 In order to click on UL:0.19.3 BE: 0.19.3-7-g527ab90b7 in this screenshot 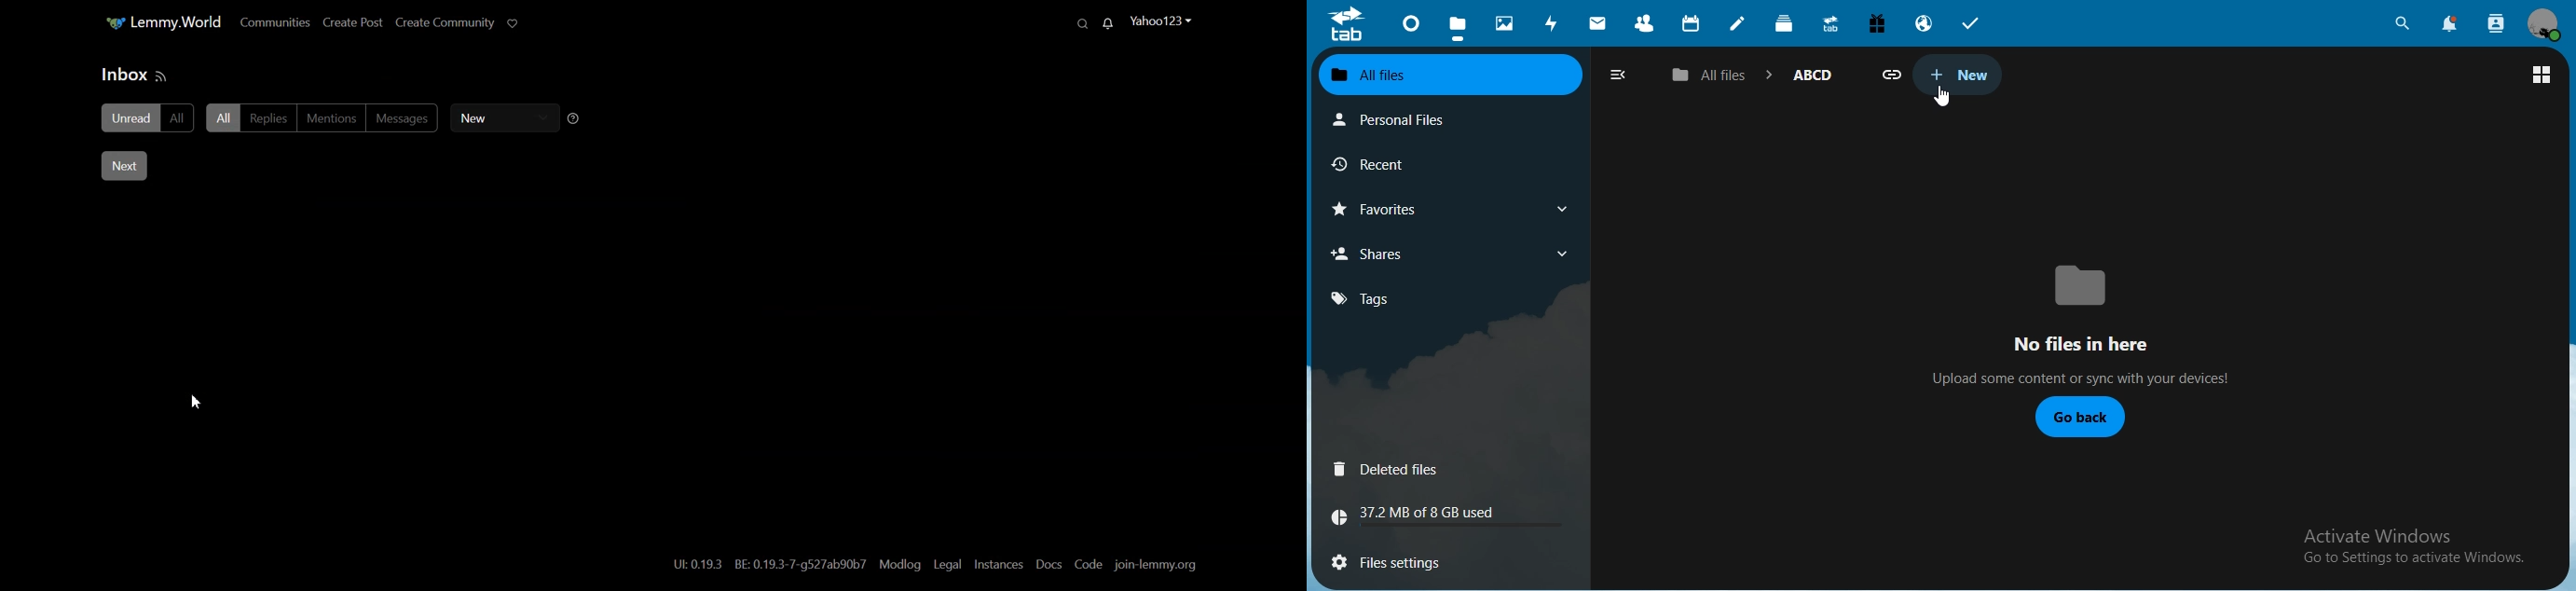, I will do `click(766, 566)`.